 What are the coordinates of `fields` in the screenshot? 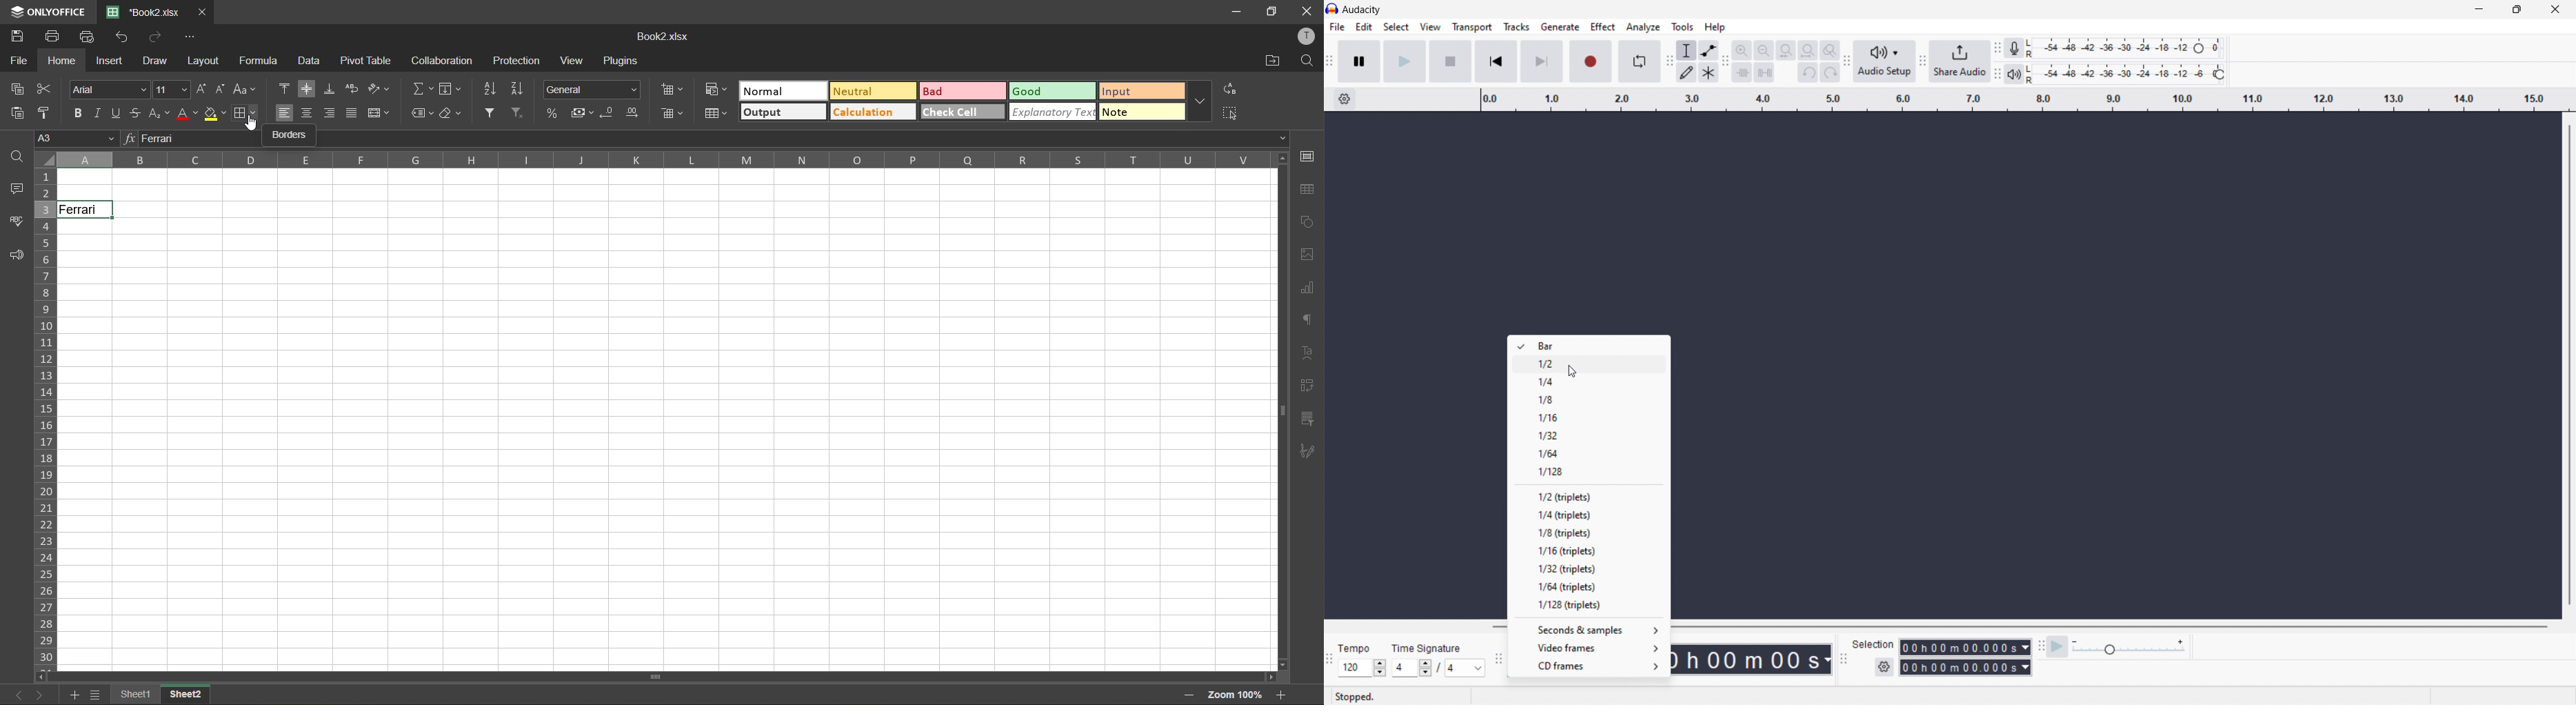 It's located at (451, 89).